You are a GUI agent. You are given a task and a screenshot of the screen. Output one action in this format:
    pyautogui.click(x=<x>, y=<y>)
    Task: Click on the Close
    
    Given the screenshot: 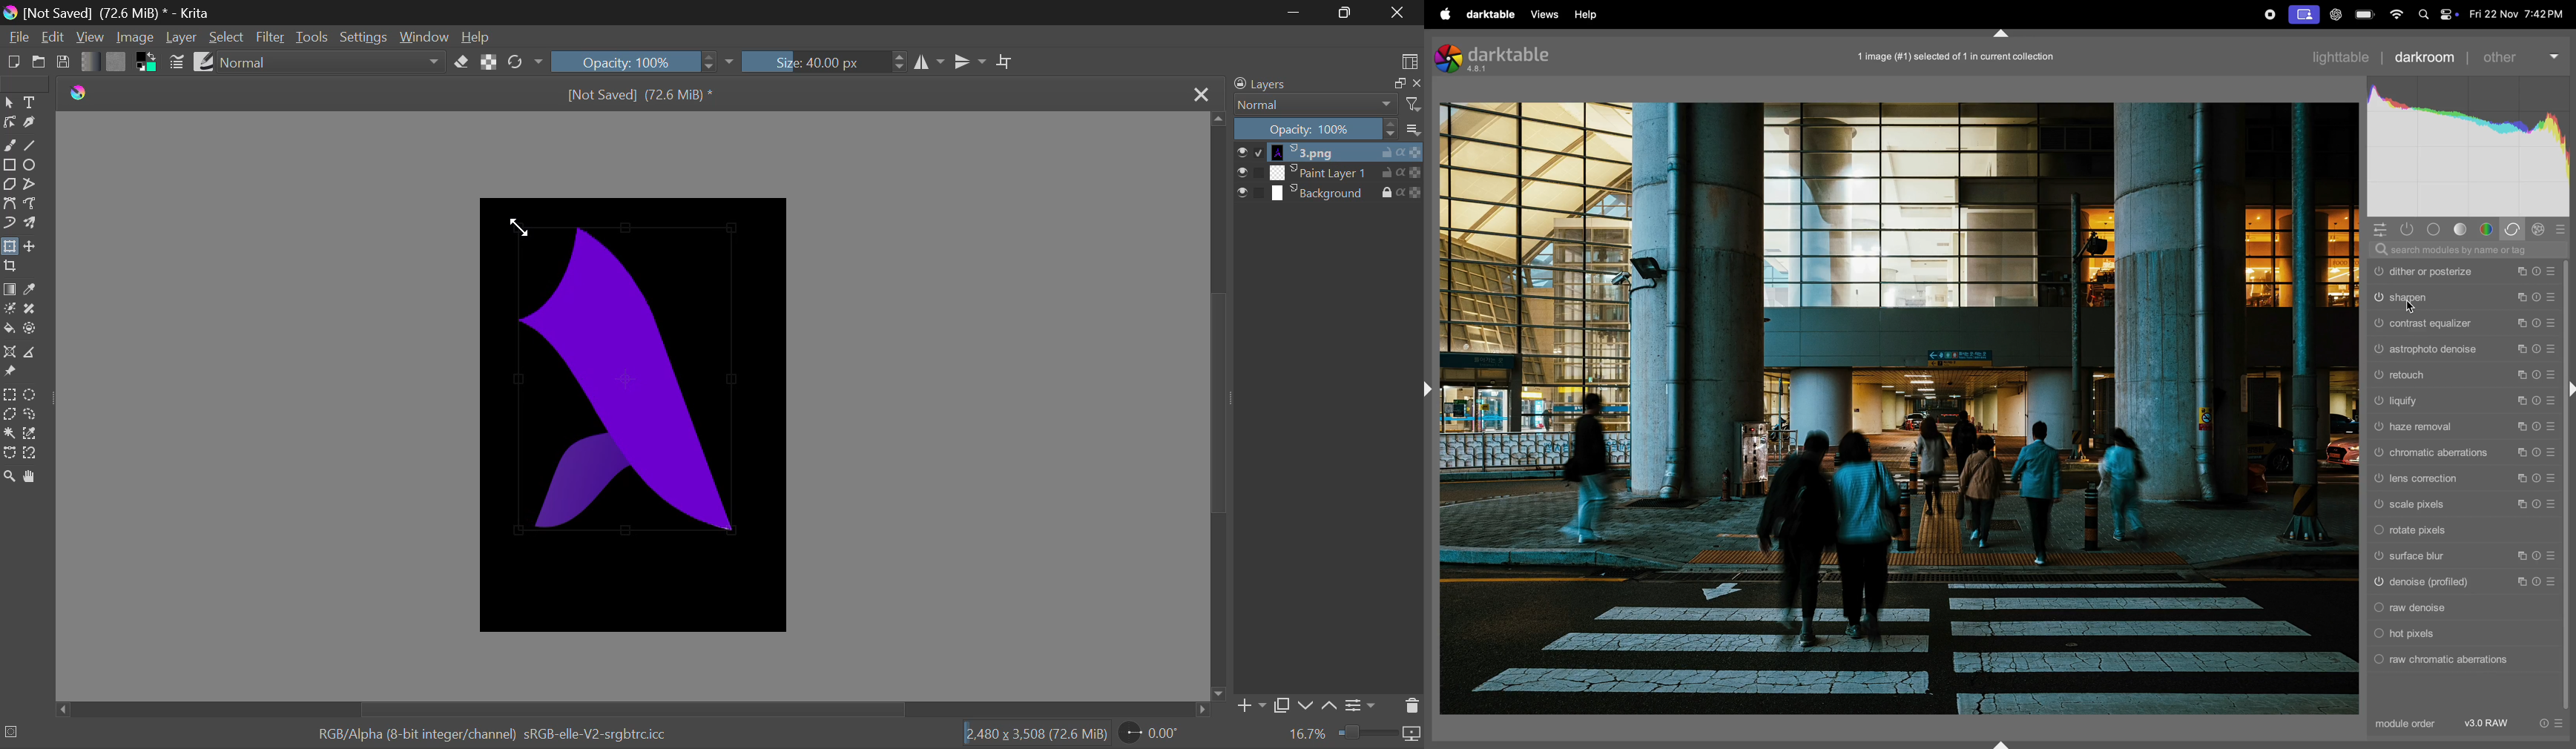 What is the action you would take?
    pyautogui.click(x=1398, y=13)
    